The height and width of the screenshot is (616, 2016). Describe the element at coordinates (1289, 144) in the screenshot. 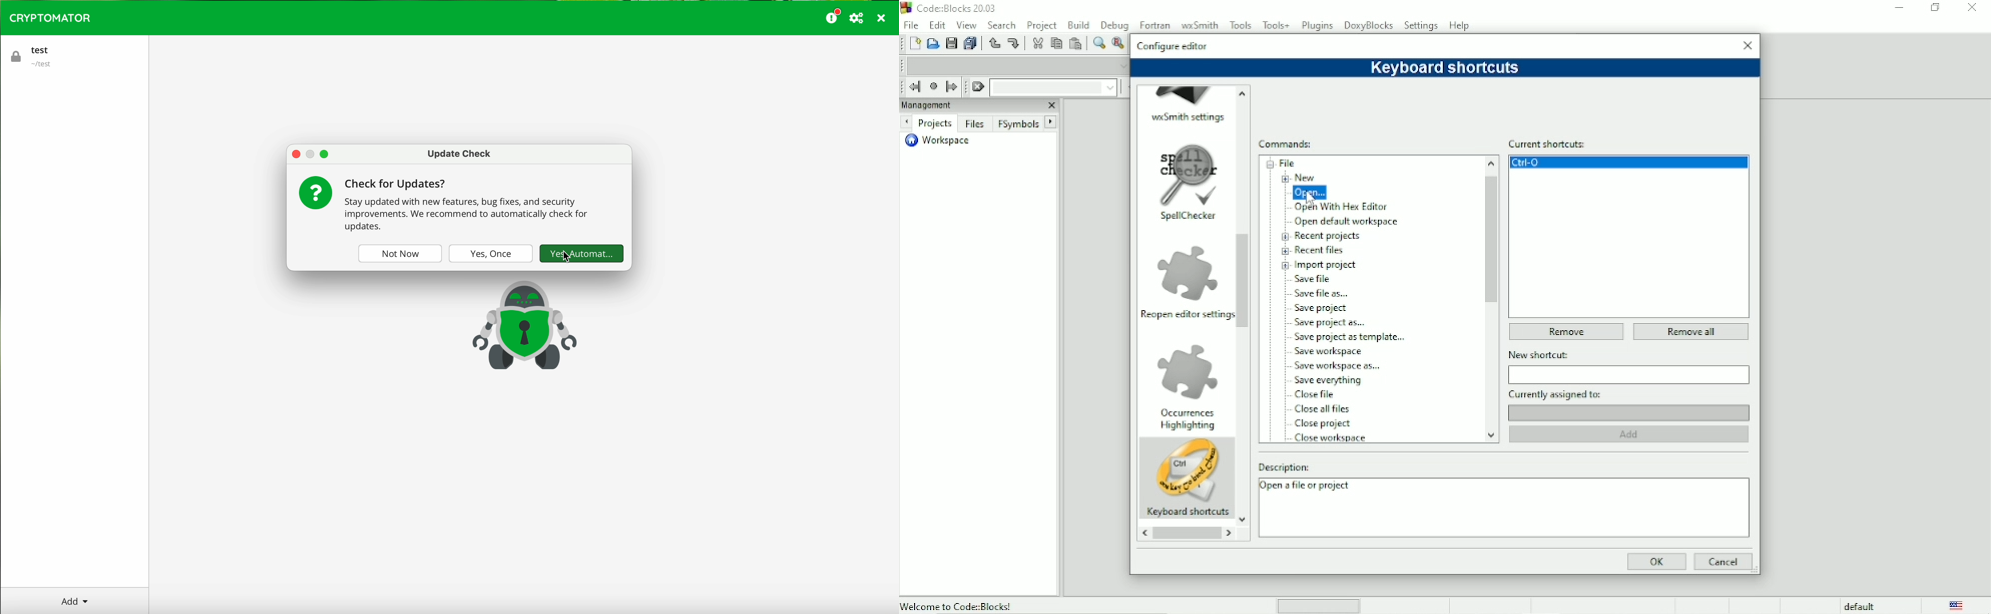

I see `Commands` at that location.